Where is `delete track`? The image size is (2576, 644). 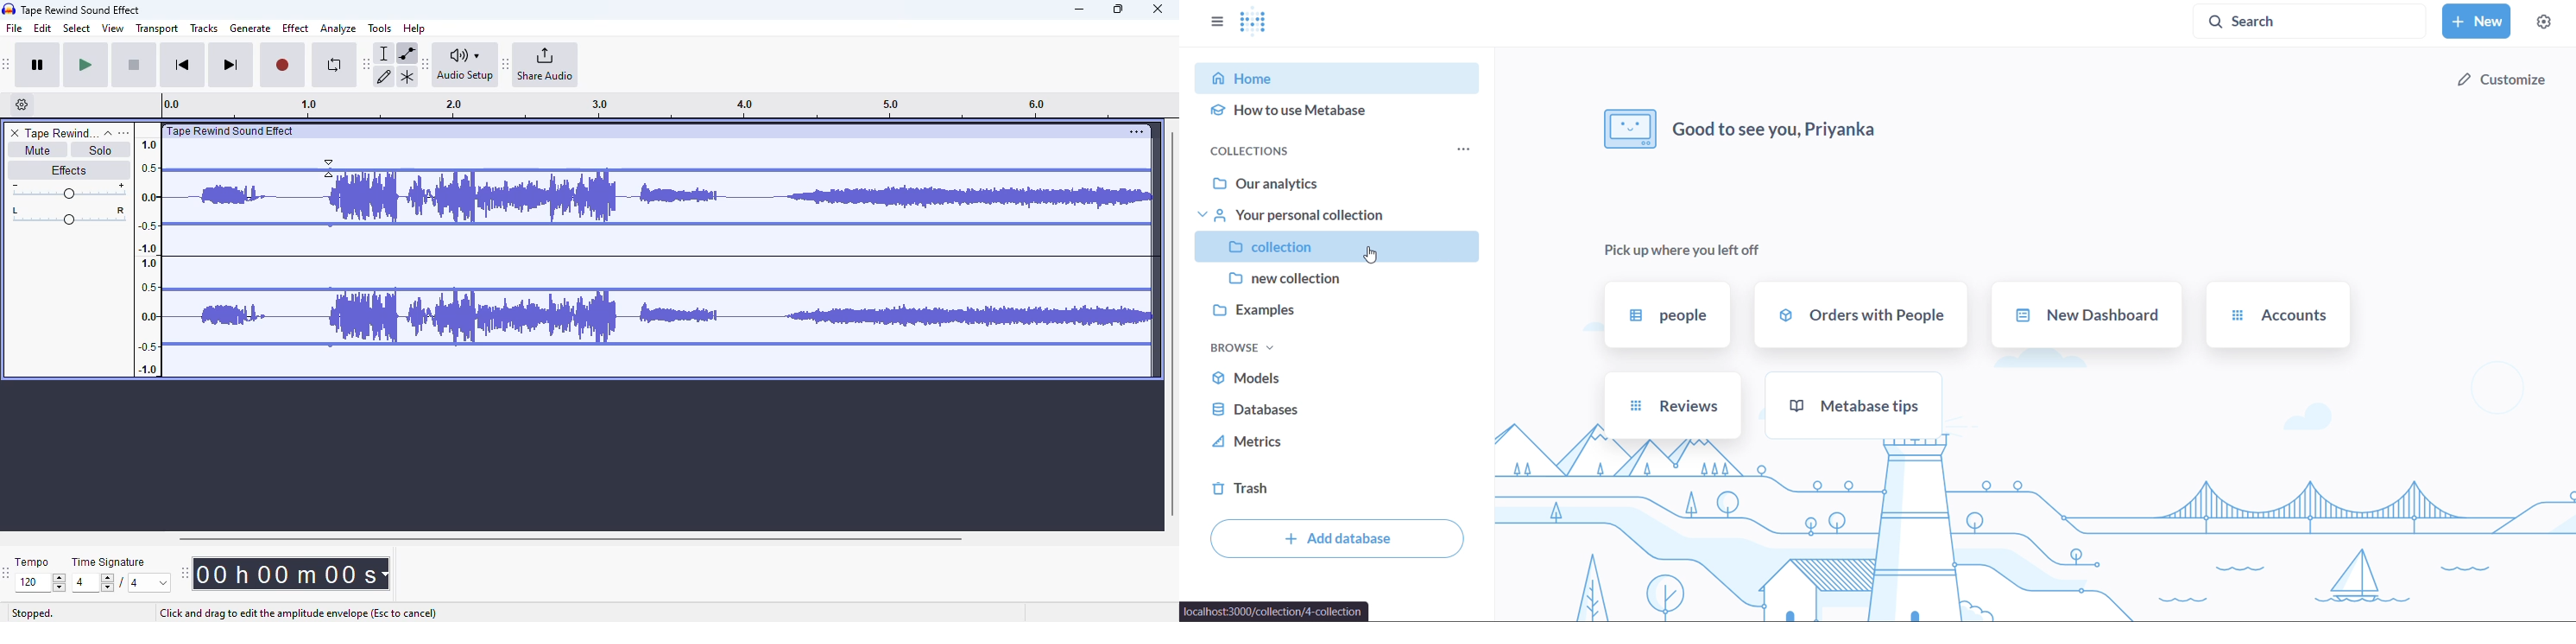
delete track is located at coordinates (15, 133).